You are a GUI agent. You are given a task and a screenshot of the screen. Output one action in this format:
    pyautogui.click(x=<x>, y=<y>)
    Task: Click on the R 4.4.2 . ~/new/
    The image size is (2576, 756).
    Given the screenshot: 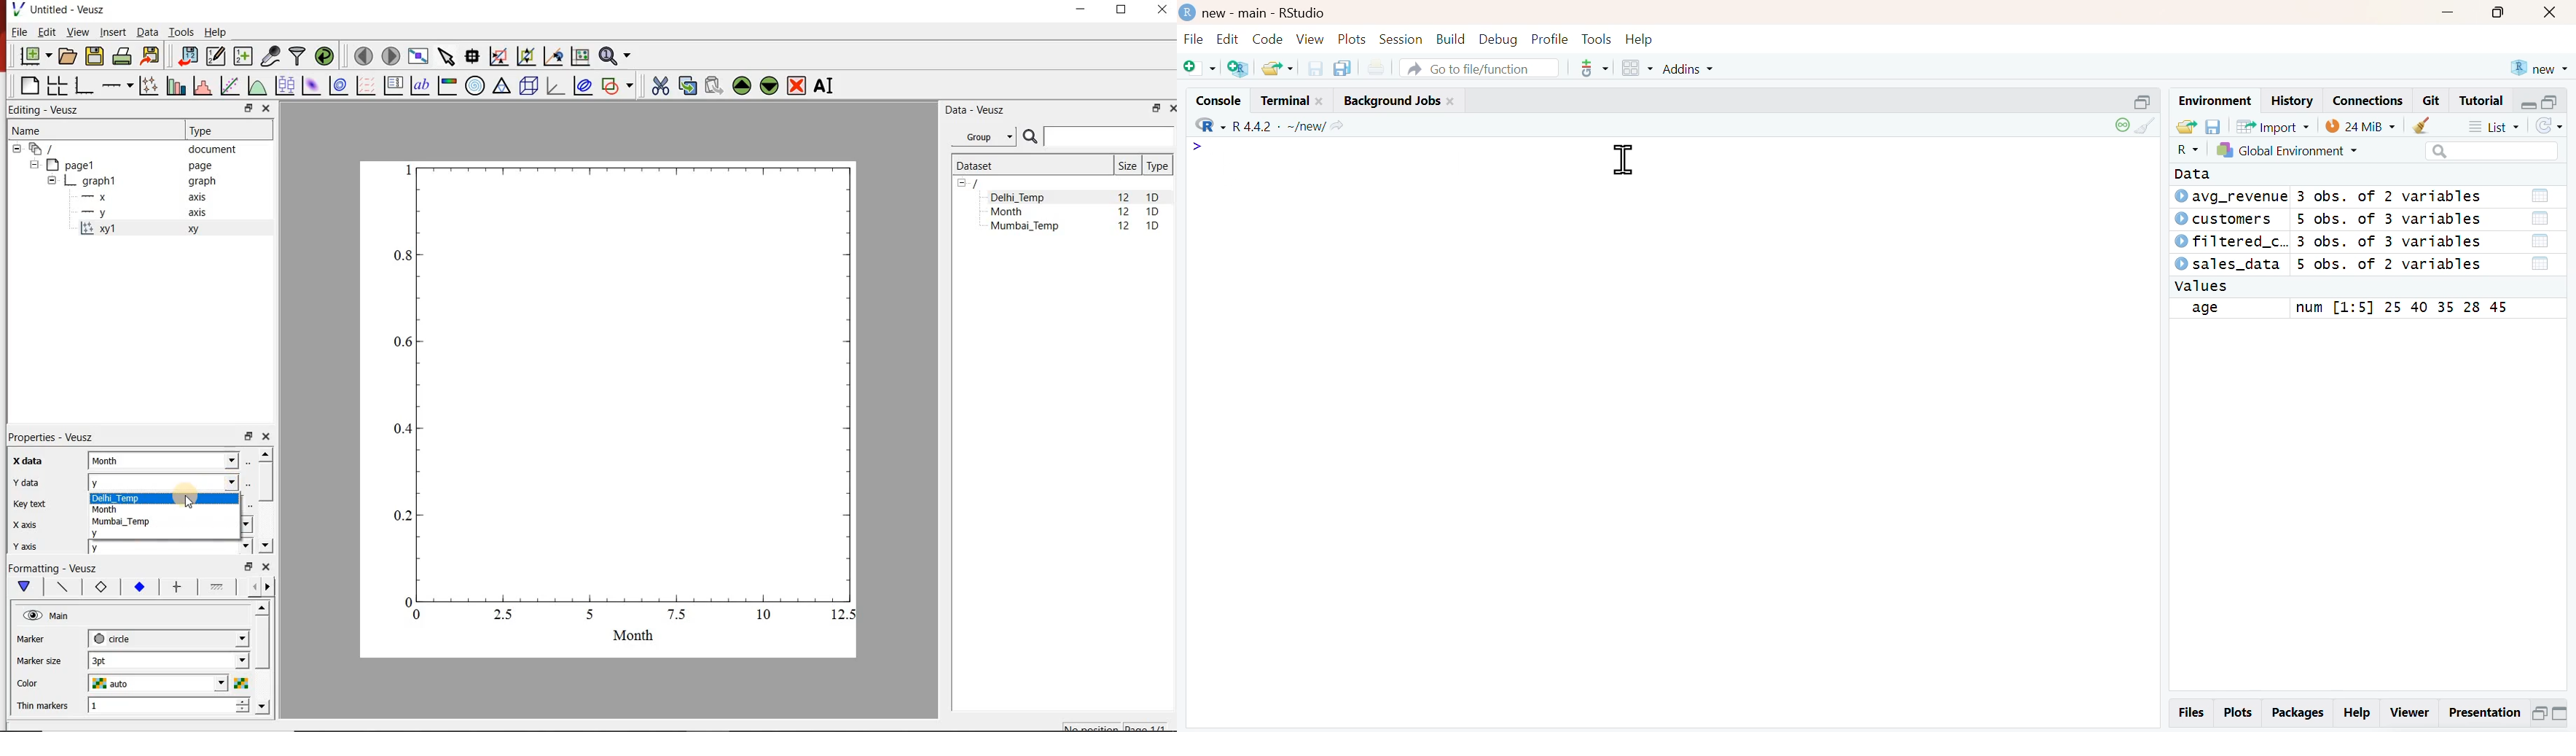 What is the action you would take?
    pyautogui.click(x=1289, y=125)
    